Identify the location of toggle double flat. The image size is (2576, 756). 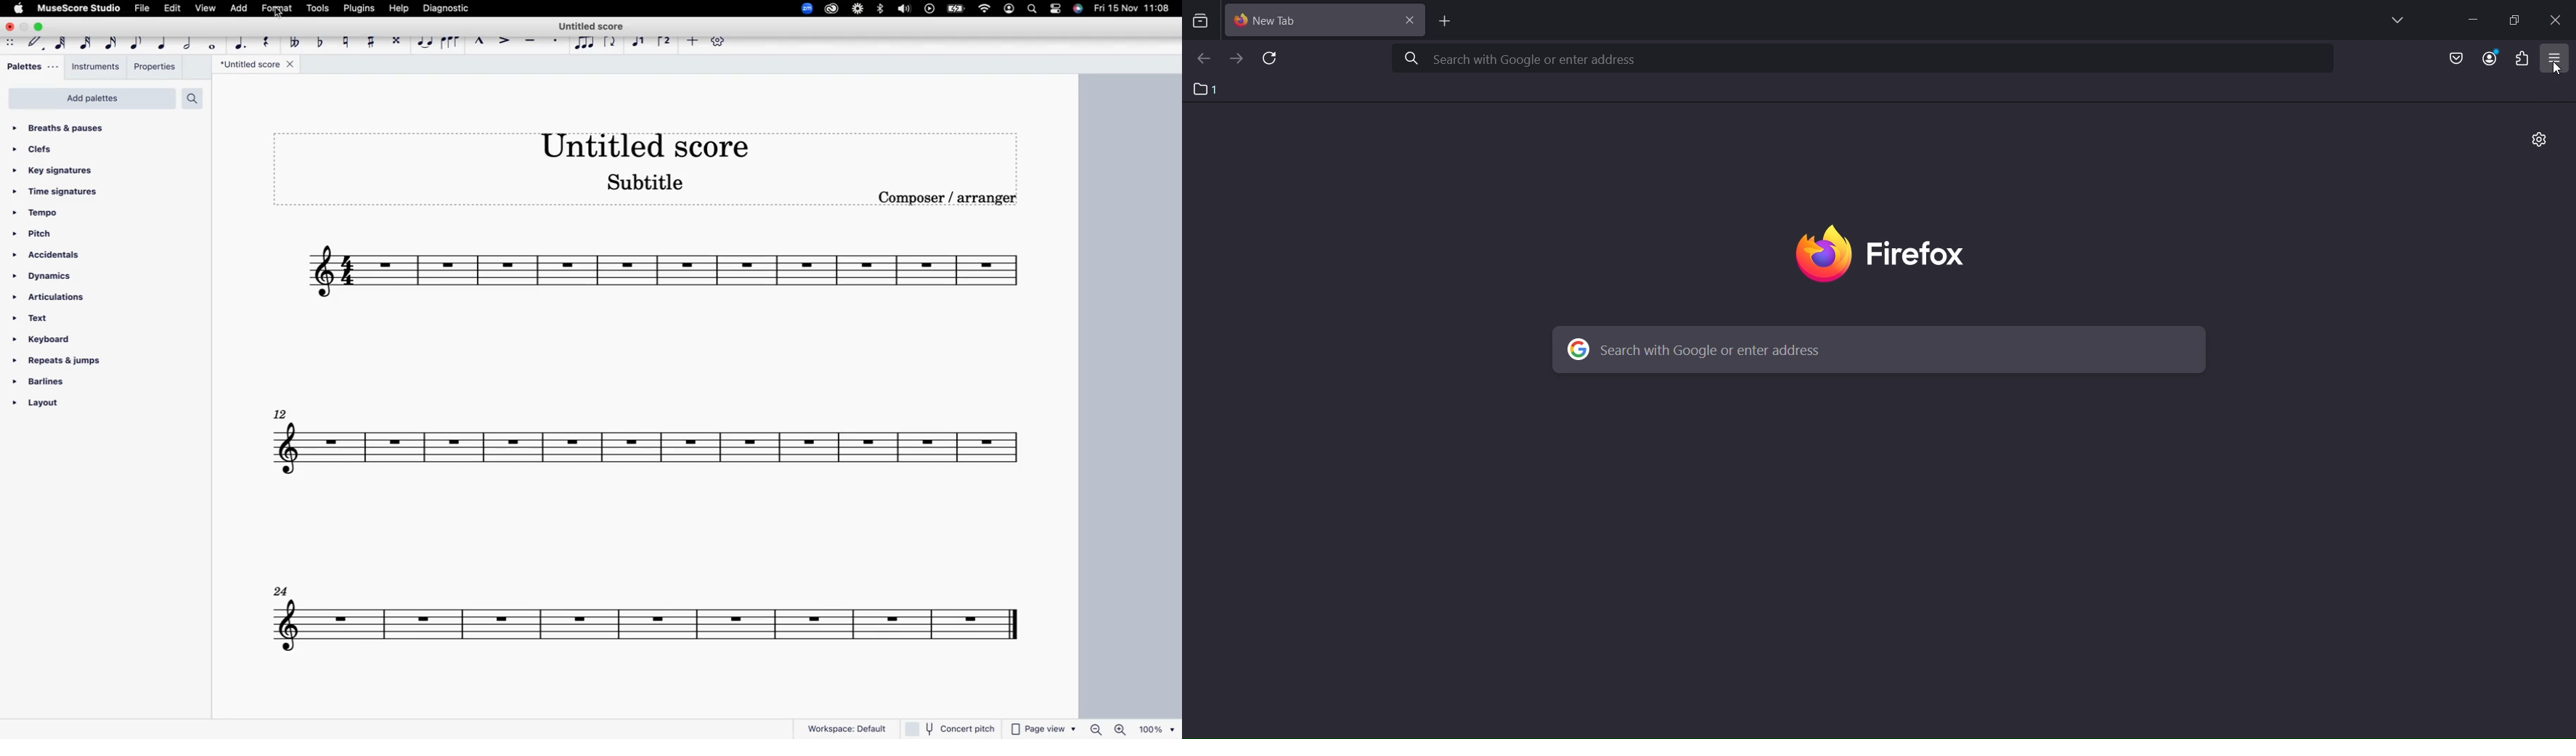
(296, 43).